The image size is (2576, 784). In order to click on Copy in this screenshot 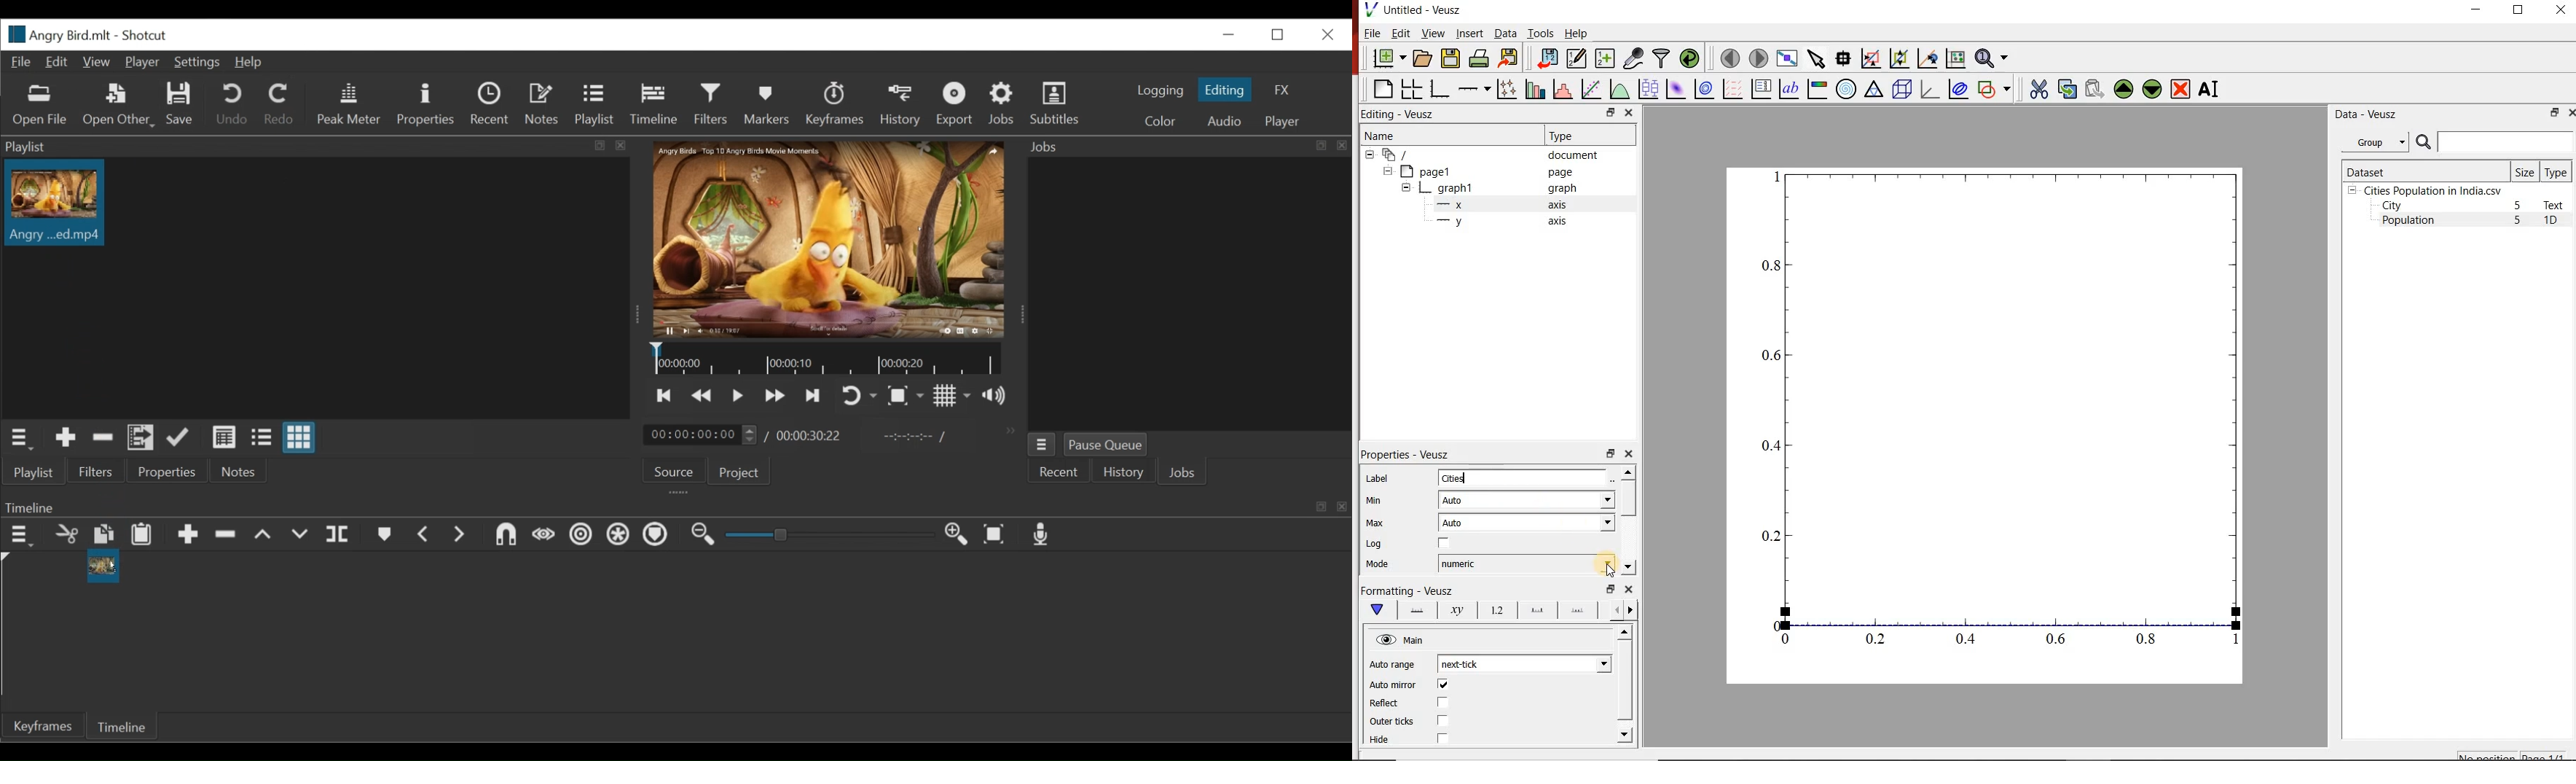, I will do `click(104, 535)`.